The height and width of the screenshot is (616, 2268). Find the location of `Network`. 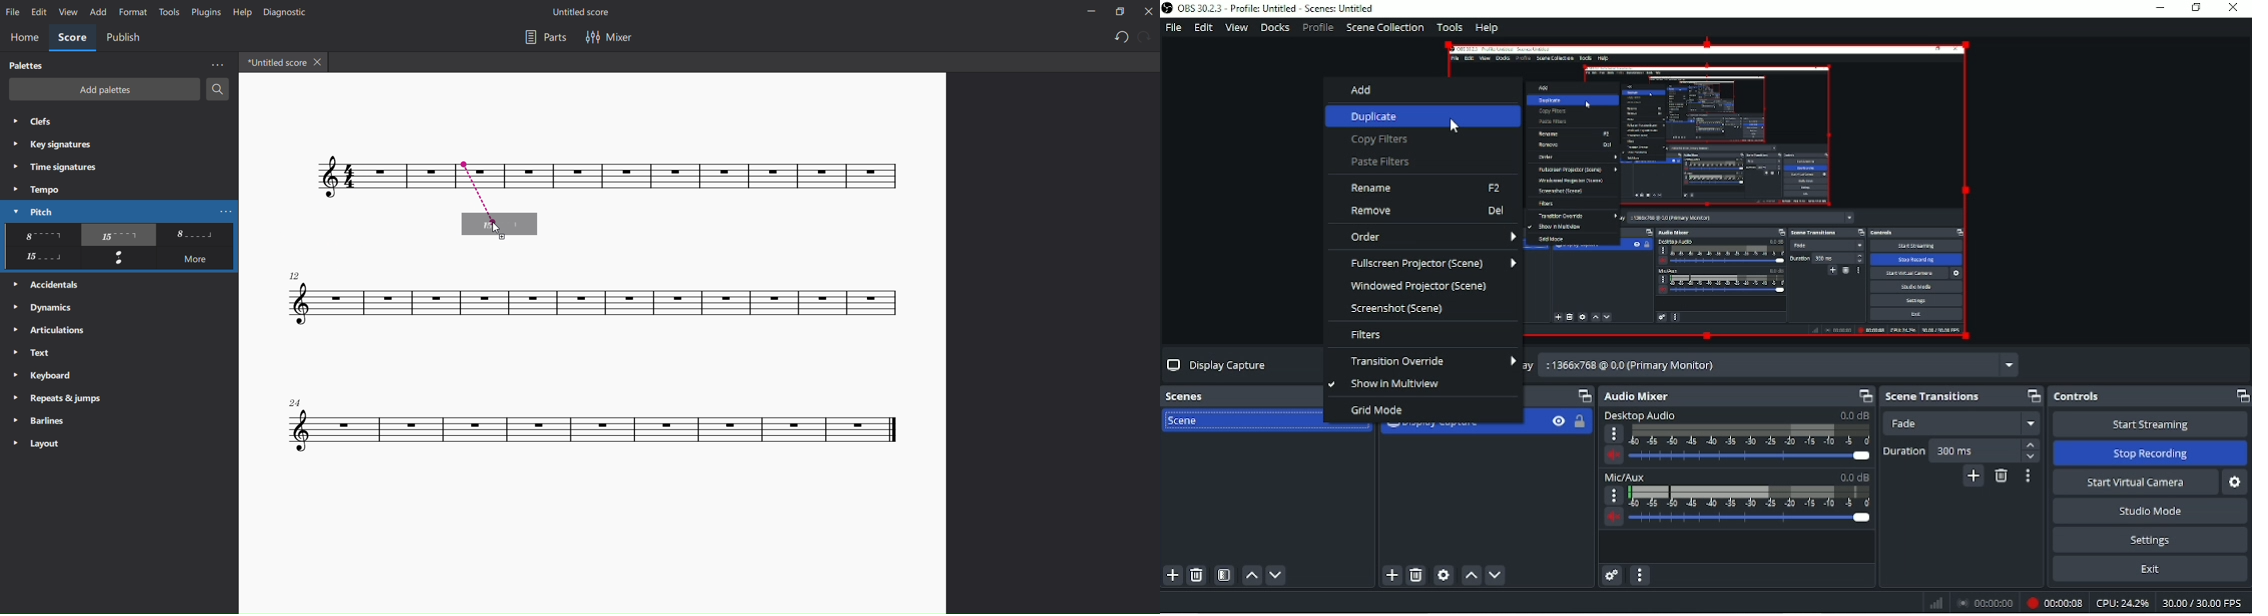

Network is located at coordinates (1936, 604).